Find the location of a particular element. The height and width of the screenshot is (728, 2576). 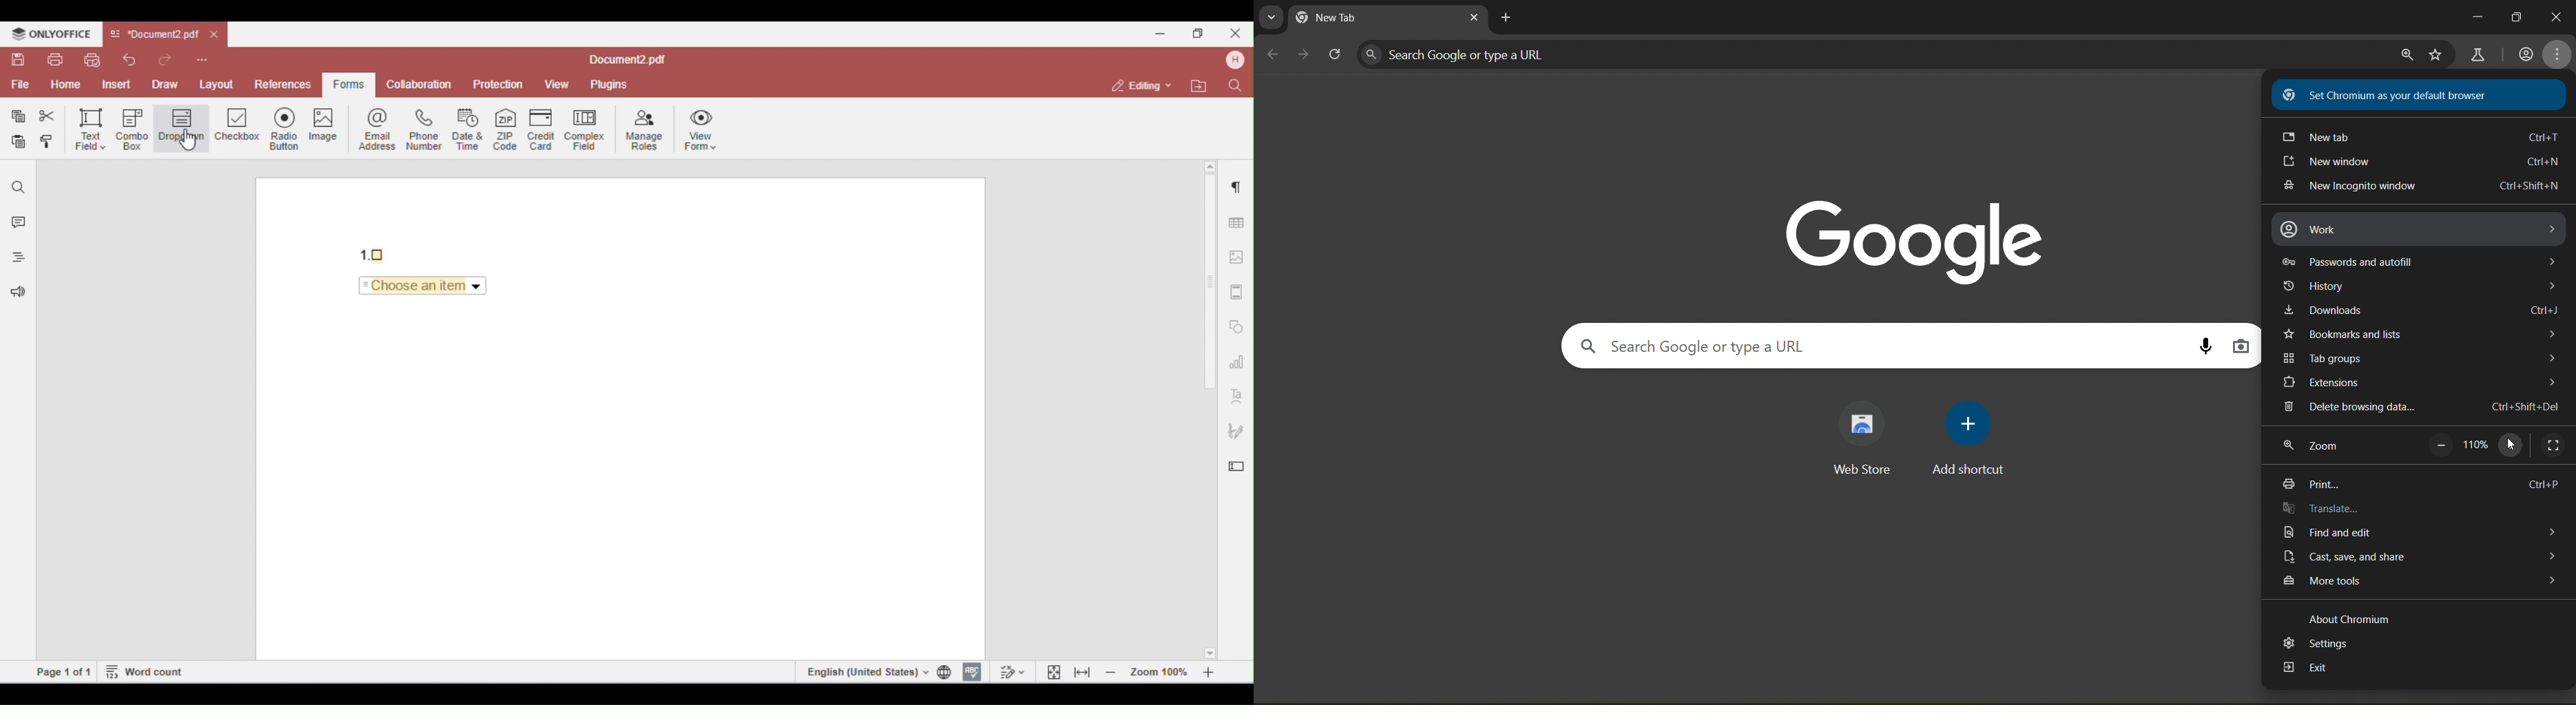

bookmark page is located at coordinates (2435, 56).